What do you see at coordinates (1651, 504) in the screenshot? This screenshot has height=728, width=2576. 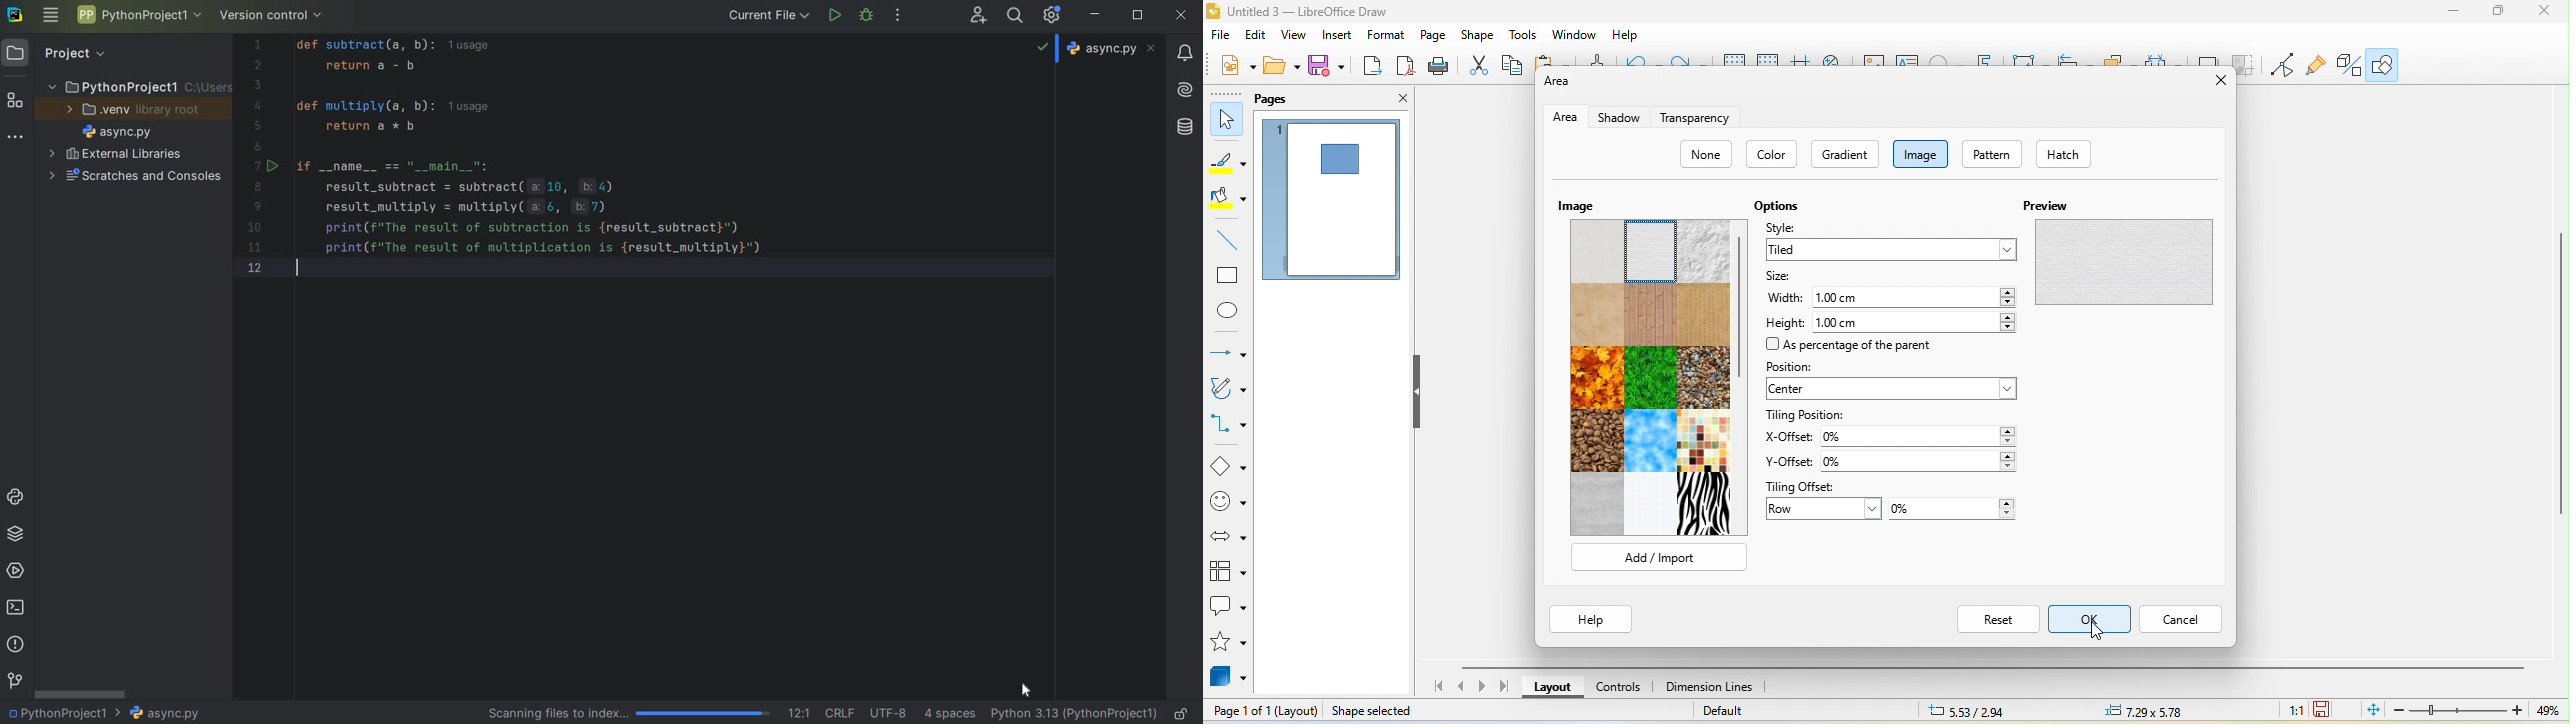 I see `texture 14` at bounding box center [1651, 504].